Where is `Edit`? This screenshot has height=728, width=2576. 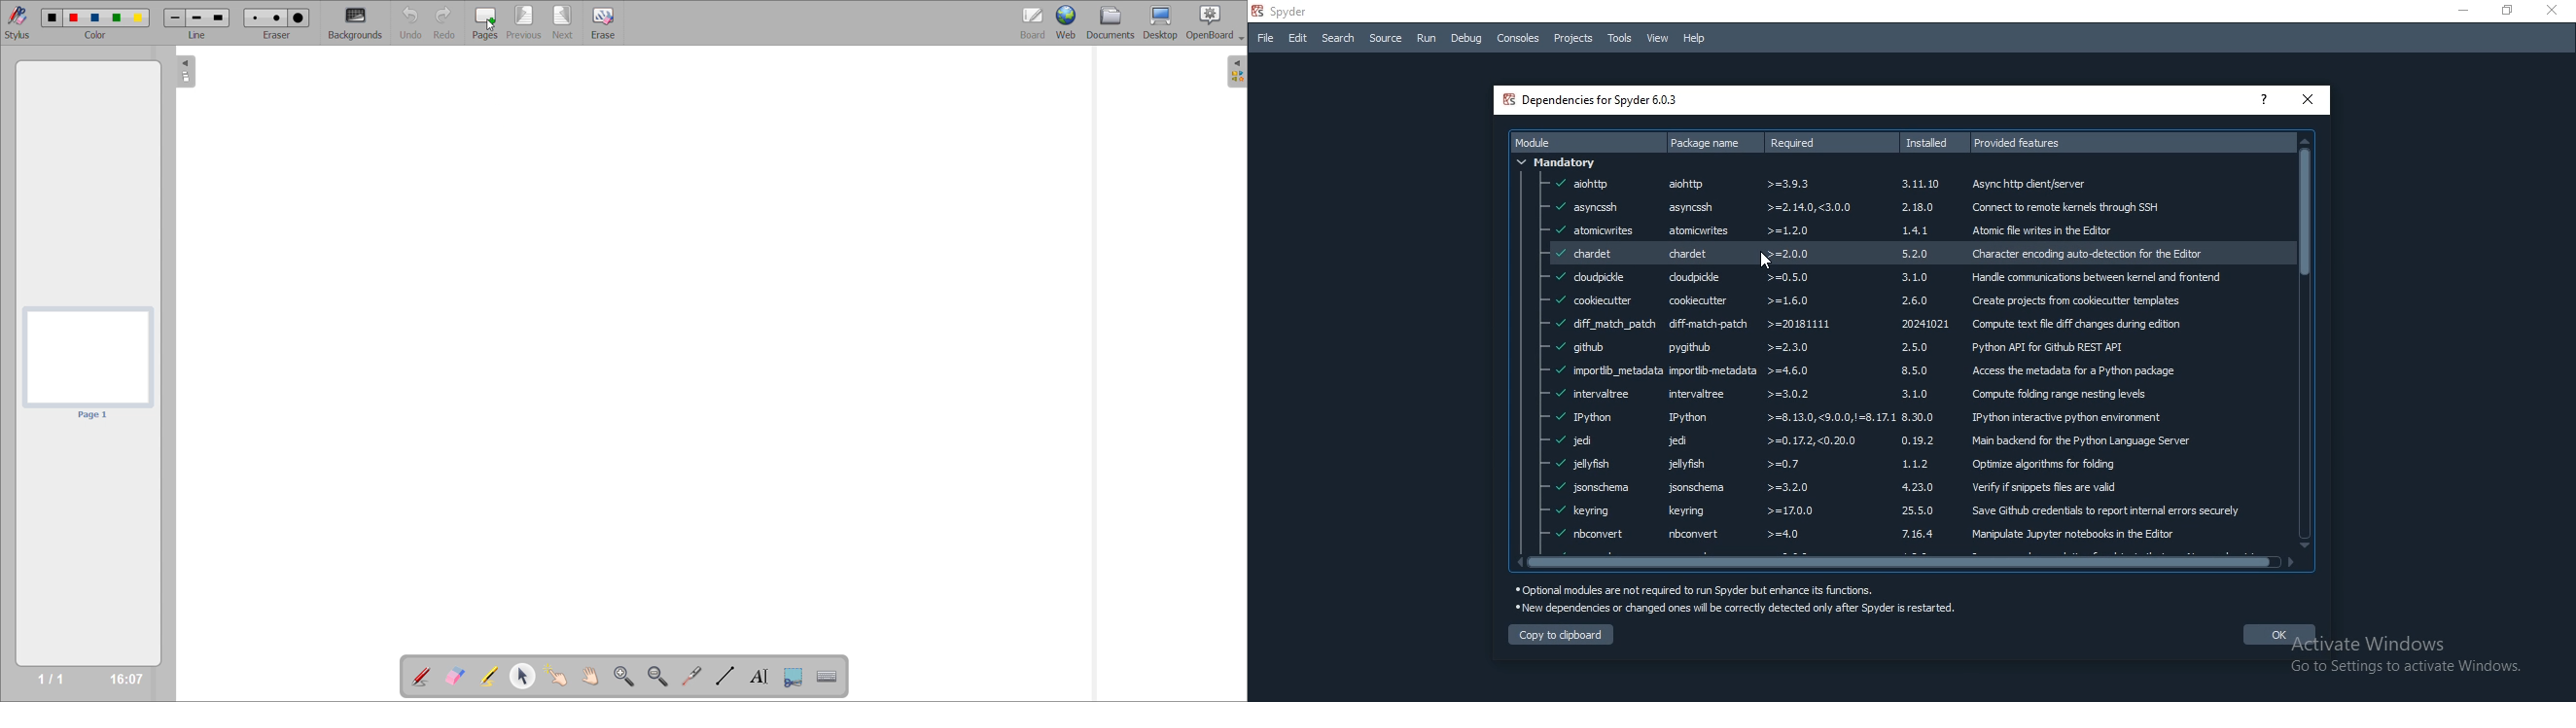
Edit is located at coordinates (1298, 39).